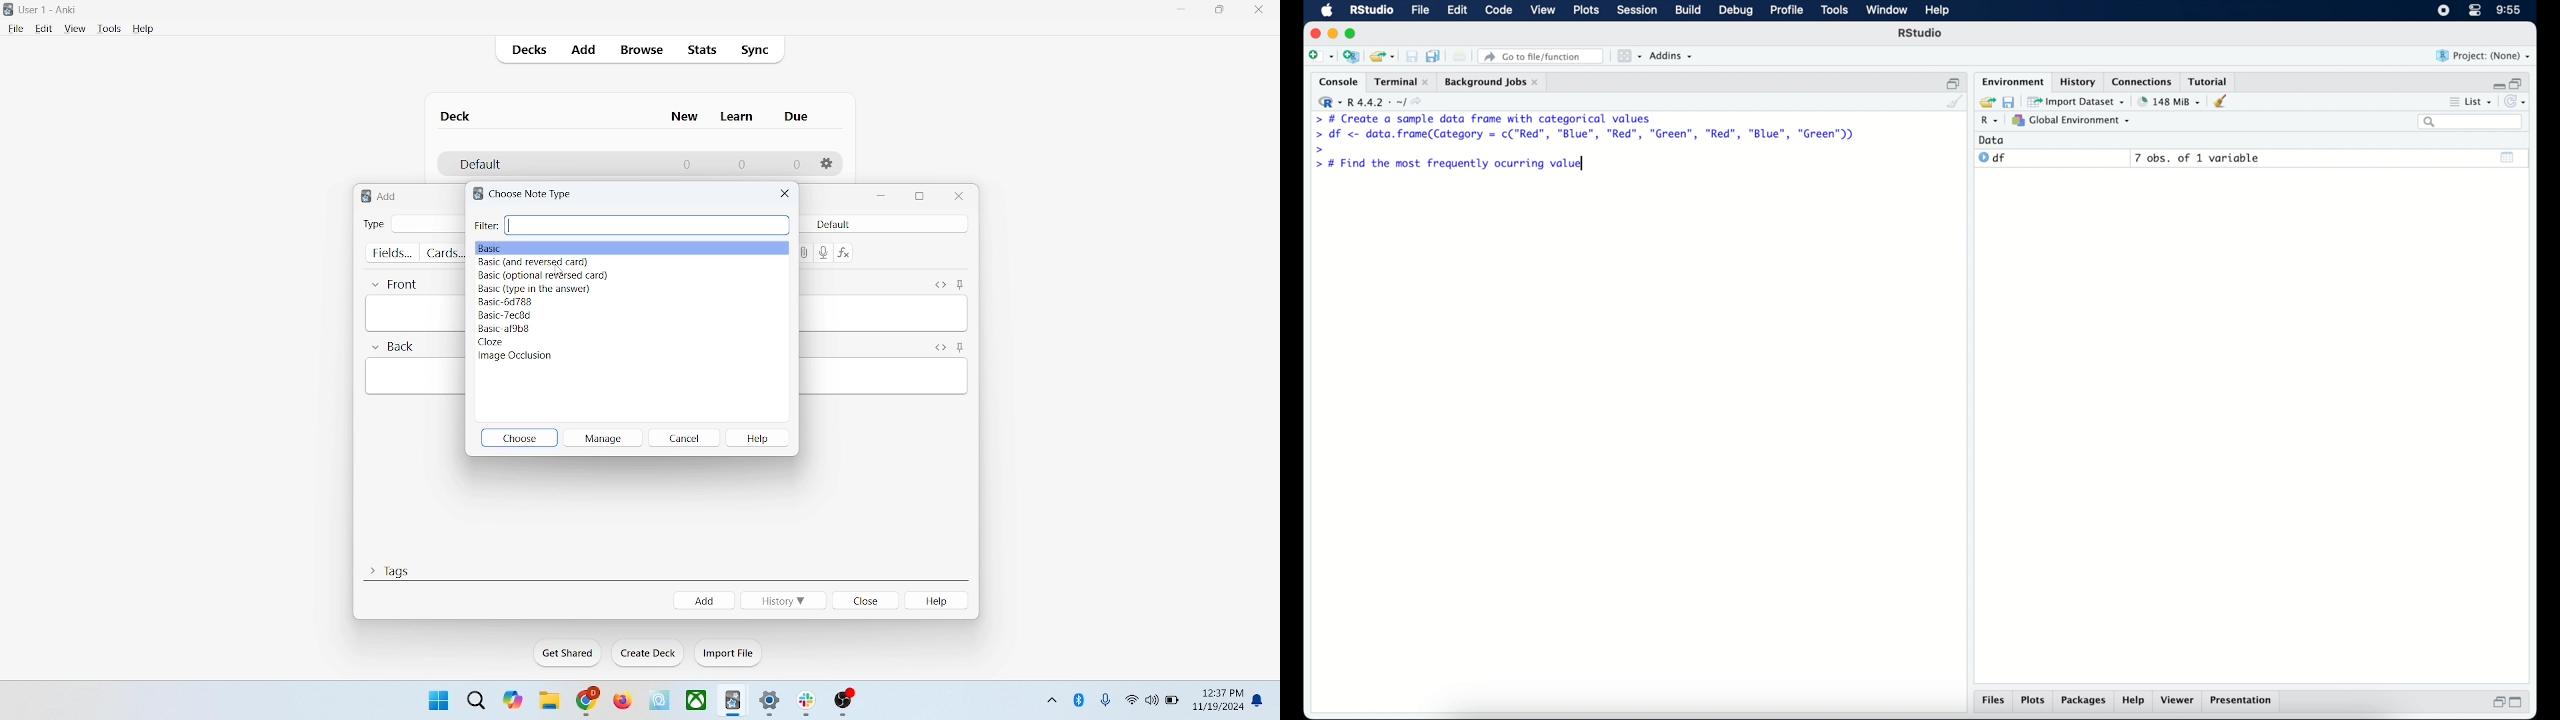 Image resolution: width=2576 pixels, height=728 pixels. I want to click on list, so click(2481, 101).